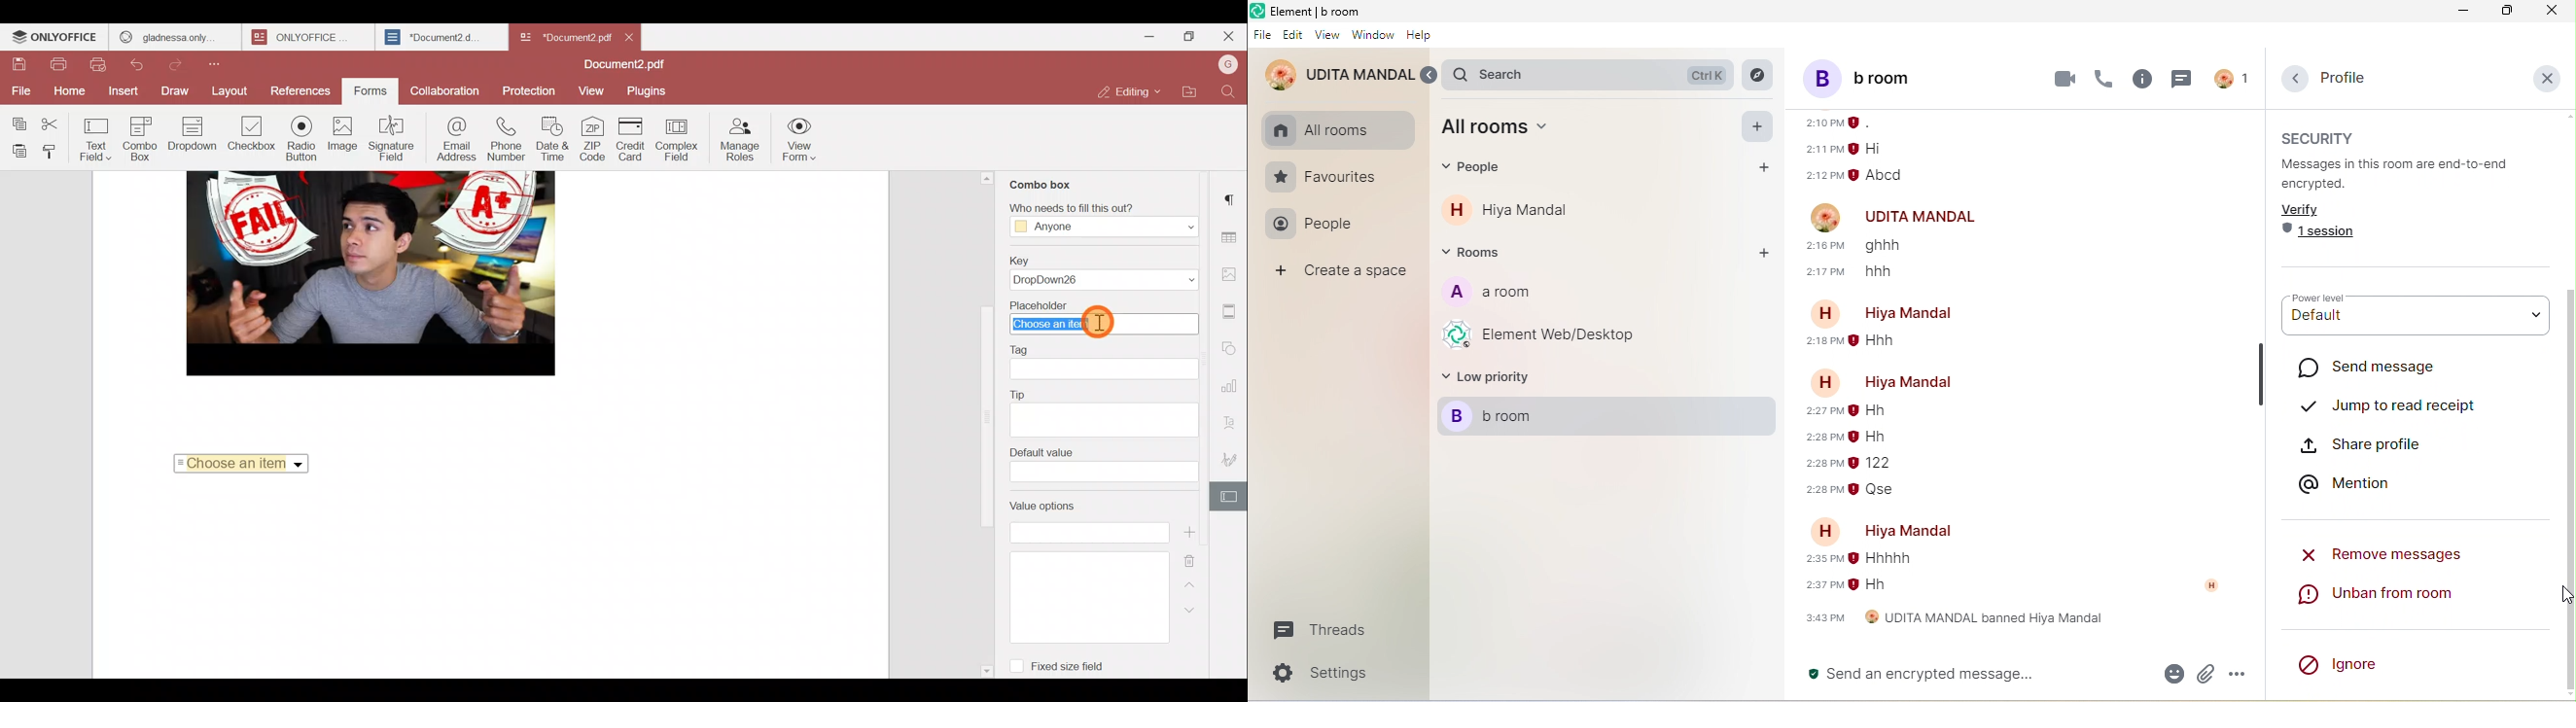 The width and height of the screenshot is (2576, 728). Describe the element at coordinates (168, 35) in the screenshot. I see `gladnessa only.` at that location.